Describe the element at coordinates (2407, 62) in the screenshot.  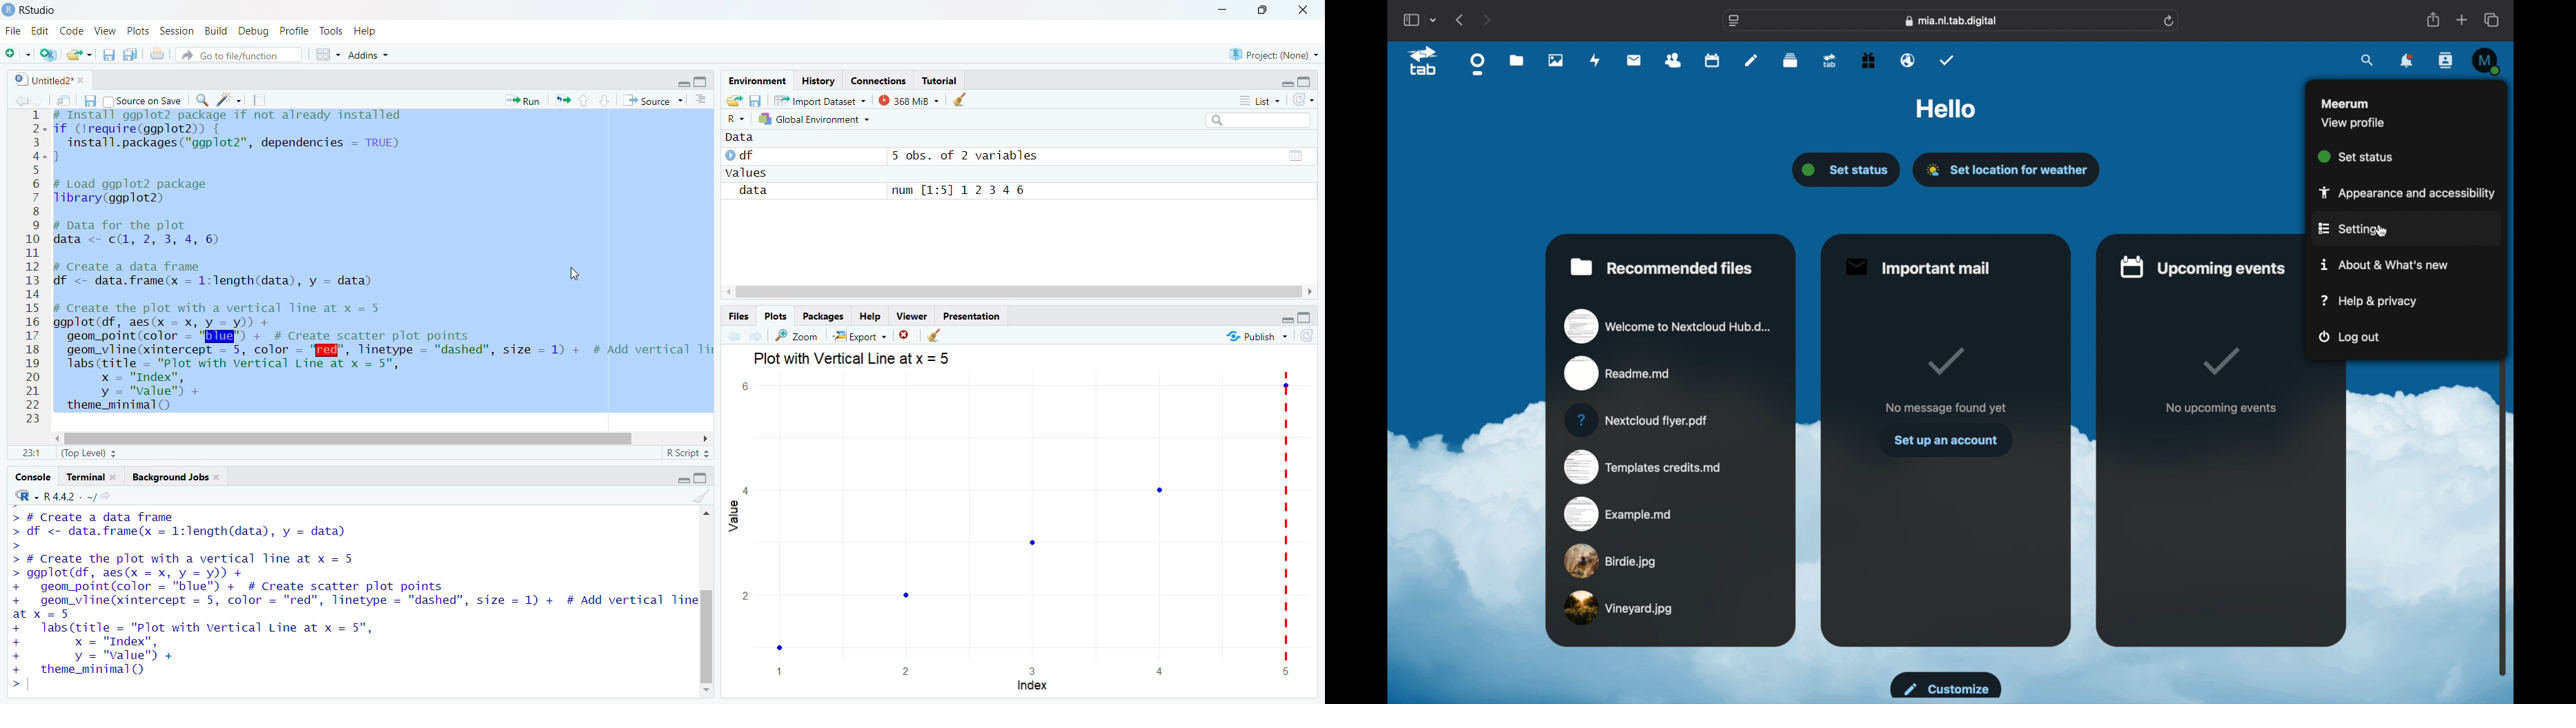
I see `notifications` at that location.